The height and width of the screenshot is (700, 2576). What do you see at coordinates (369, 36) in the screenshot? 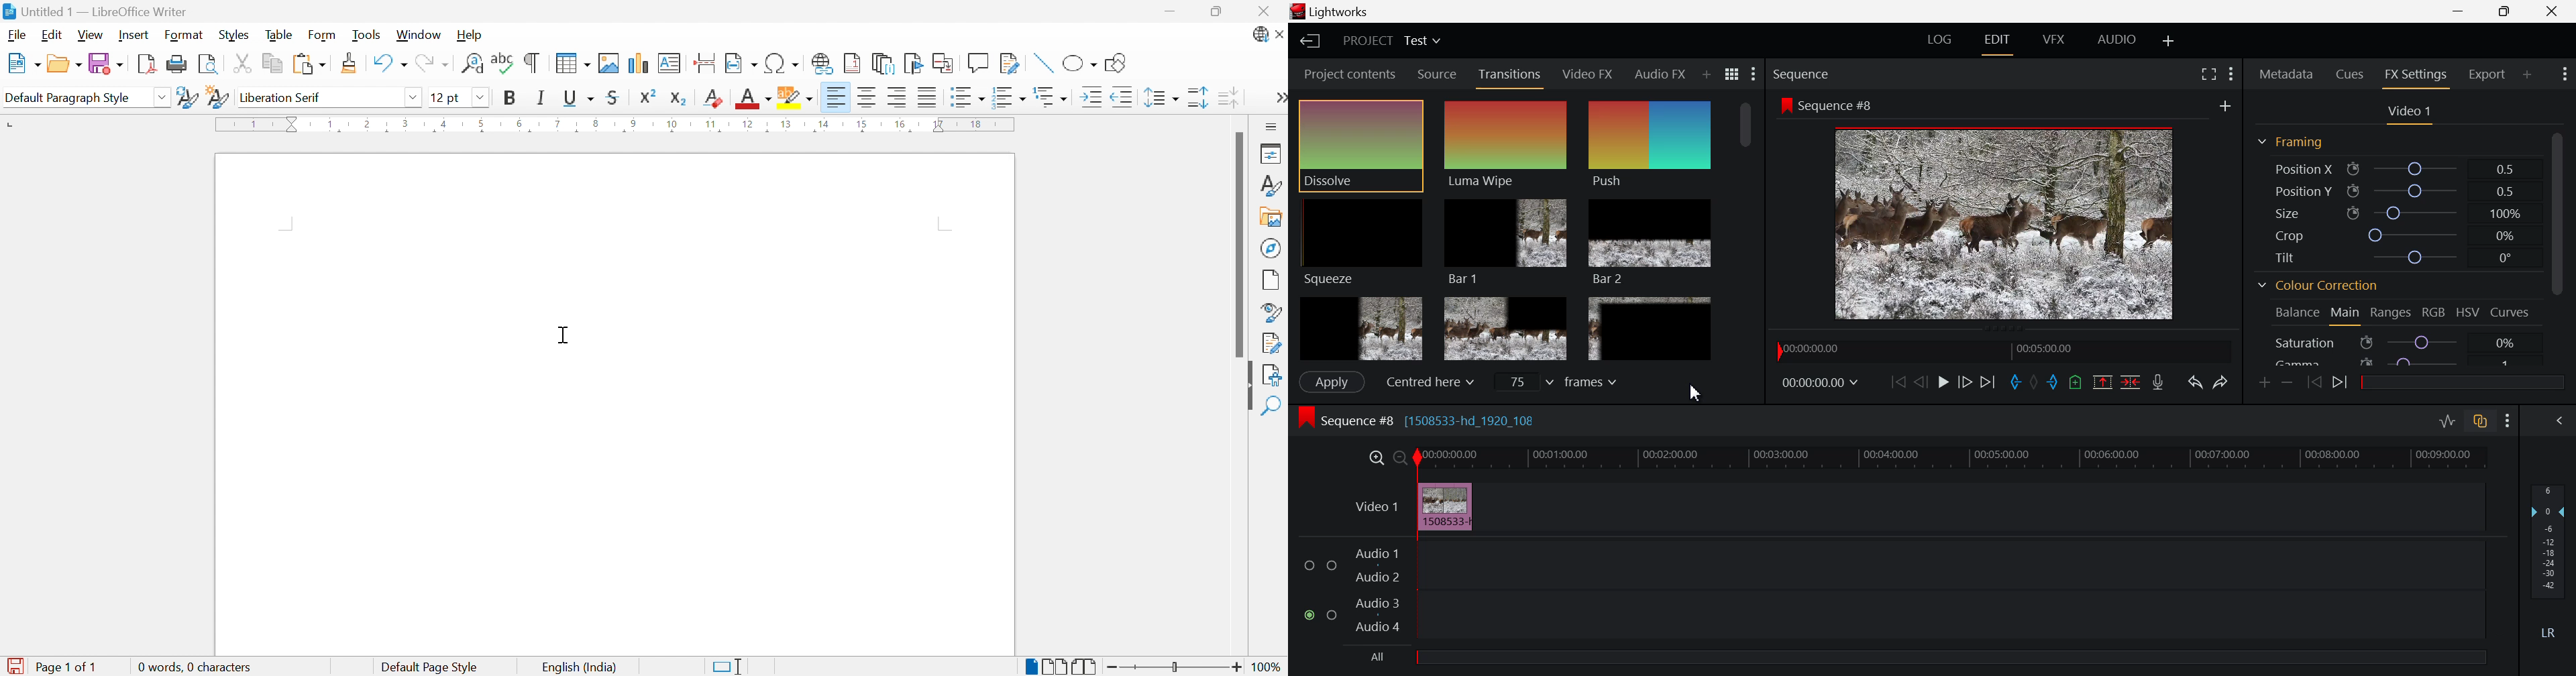
I see `Tools` at bounding box center [369, 36].